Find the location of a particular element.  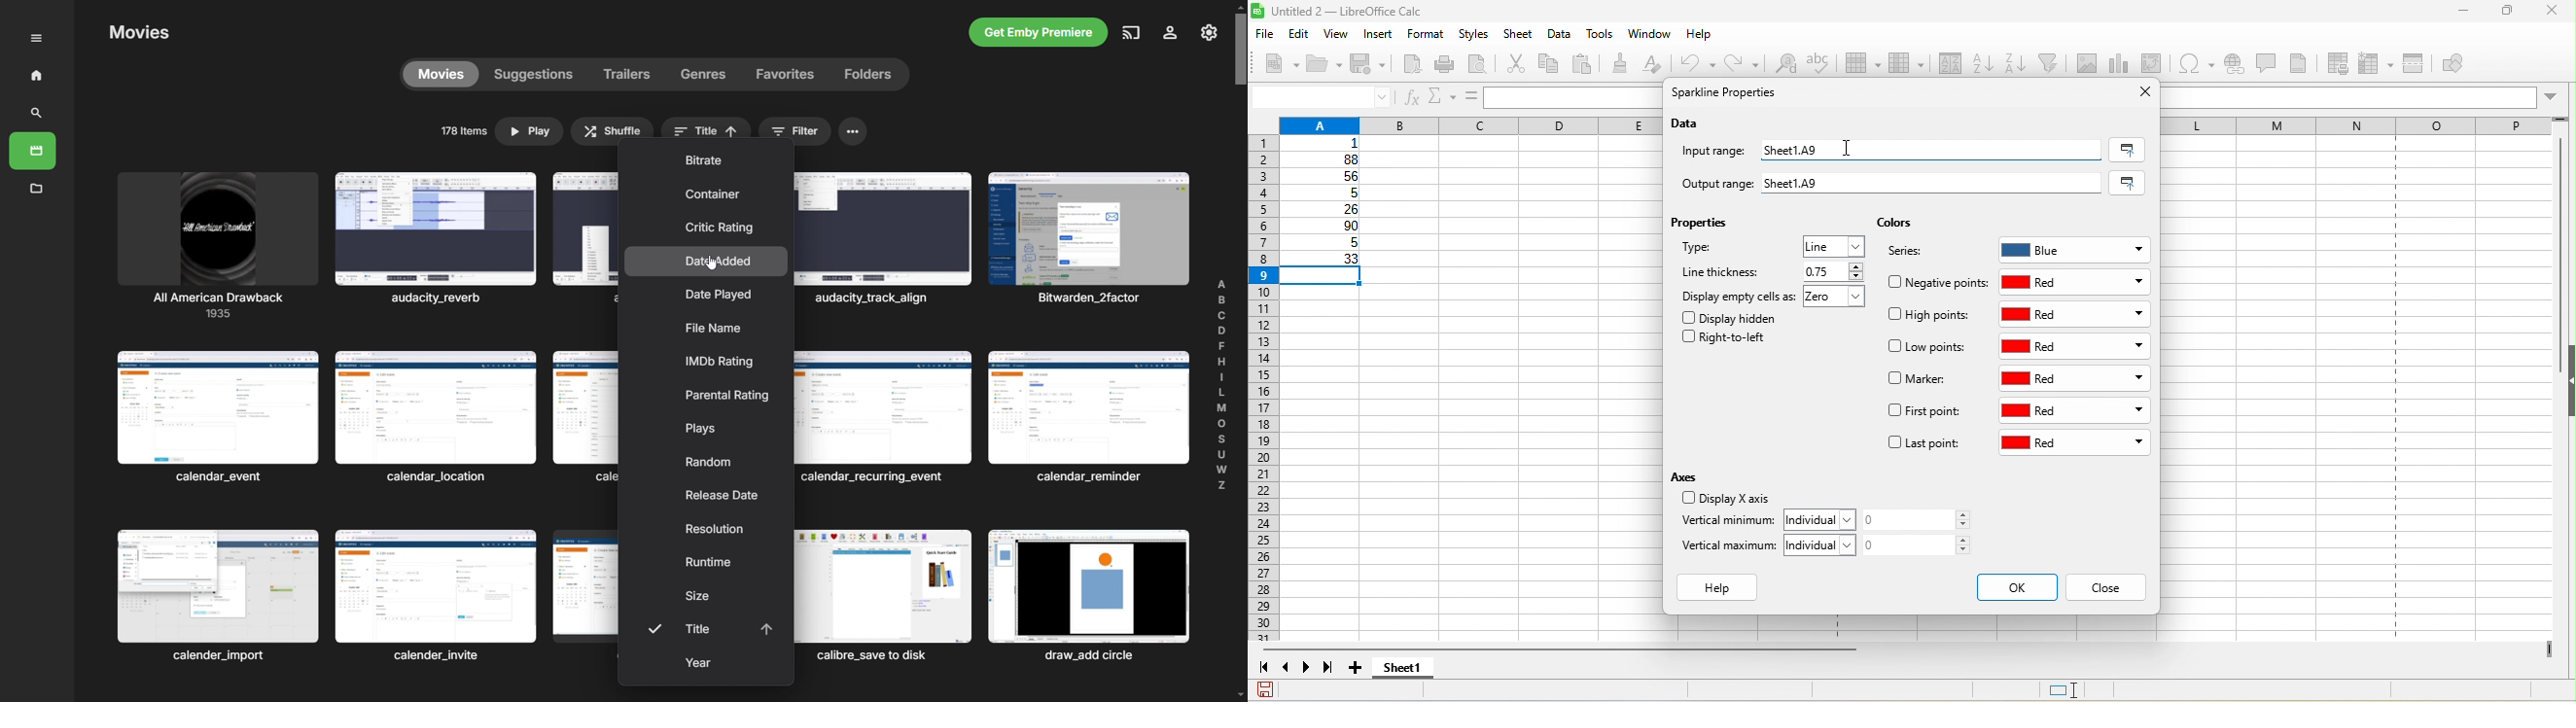

red is located at coordinates (2075, 314).